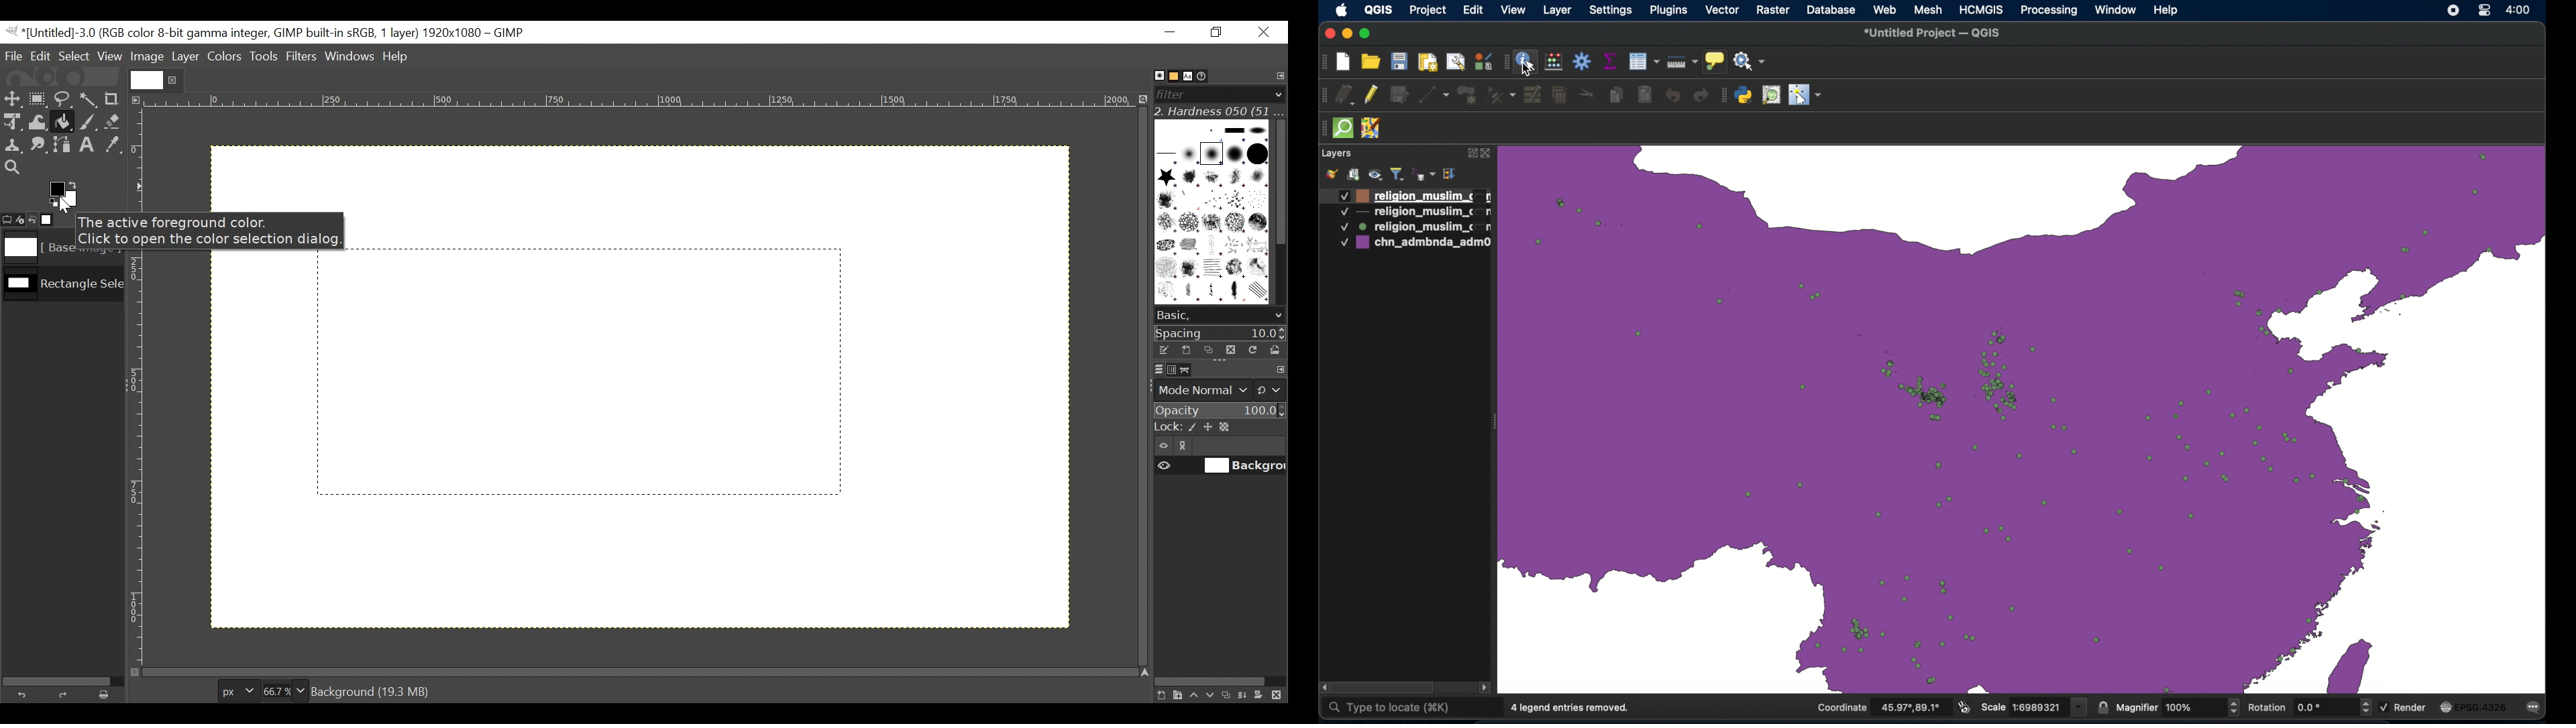  I want to click on (un)select item visibility background, so click(1220, 467).